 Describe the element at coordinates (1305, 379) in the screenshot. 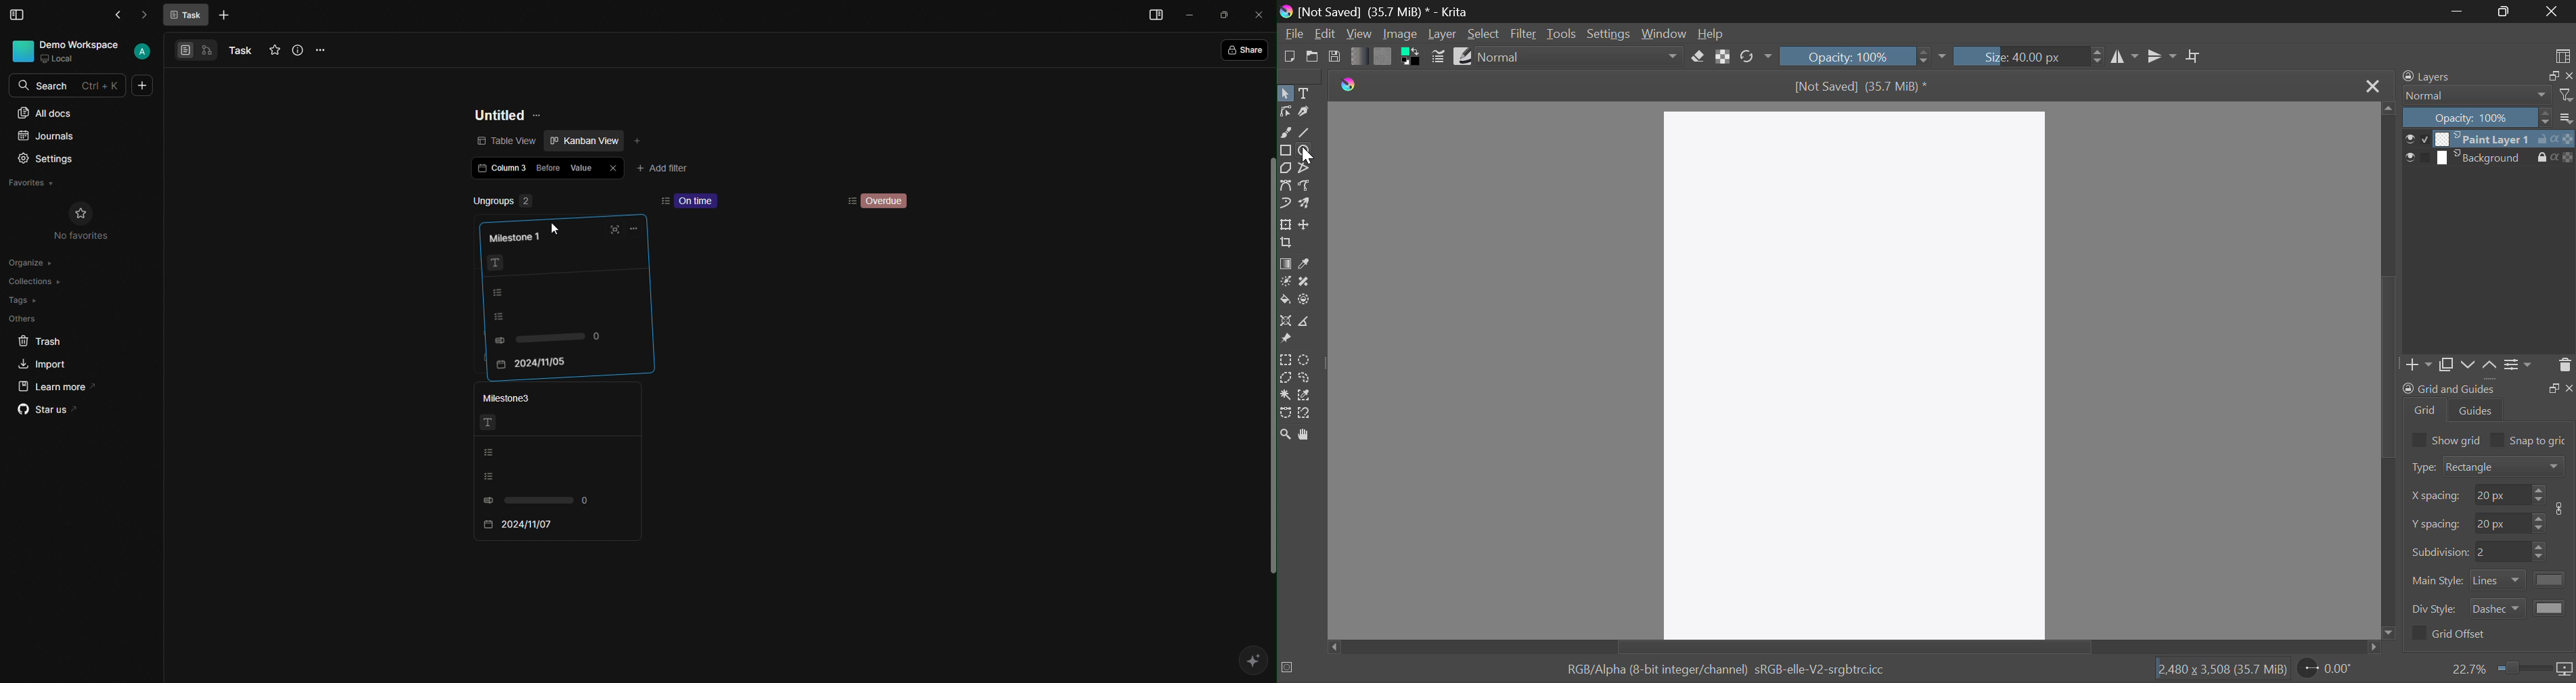

I see `Freehand Selection` at that location.